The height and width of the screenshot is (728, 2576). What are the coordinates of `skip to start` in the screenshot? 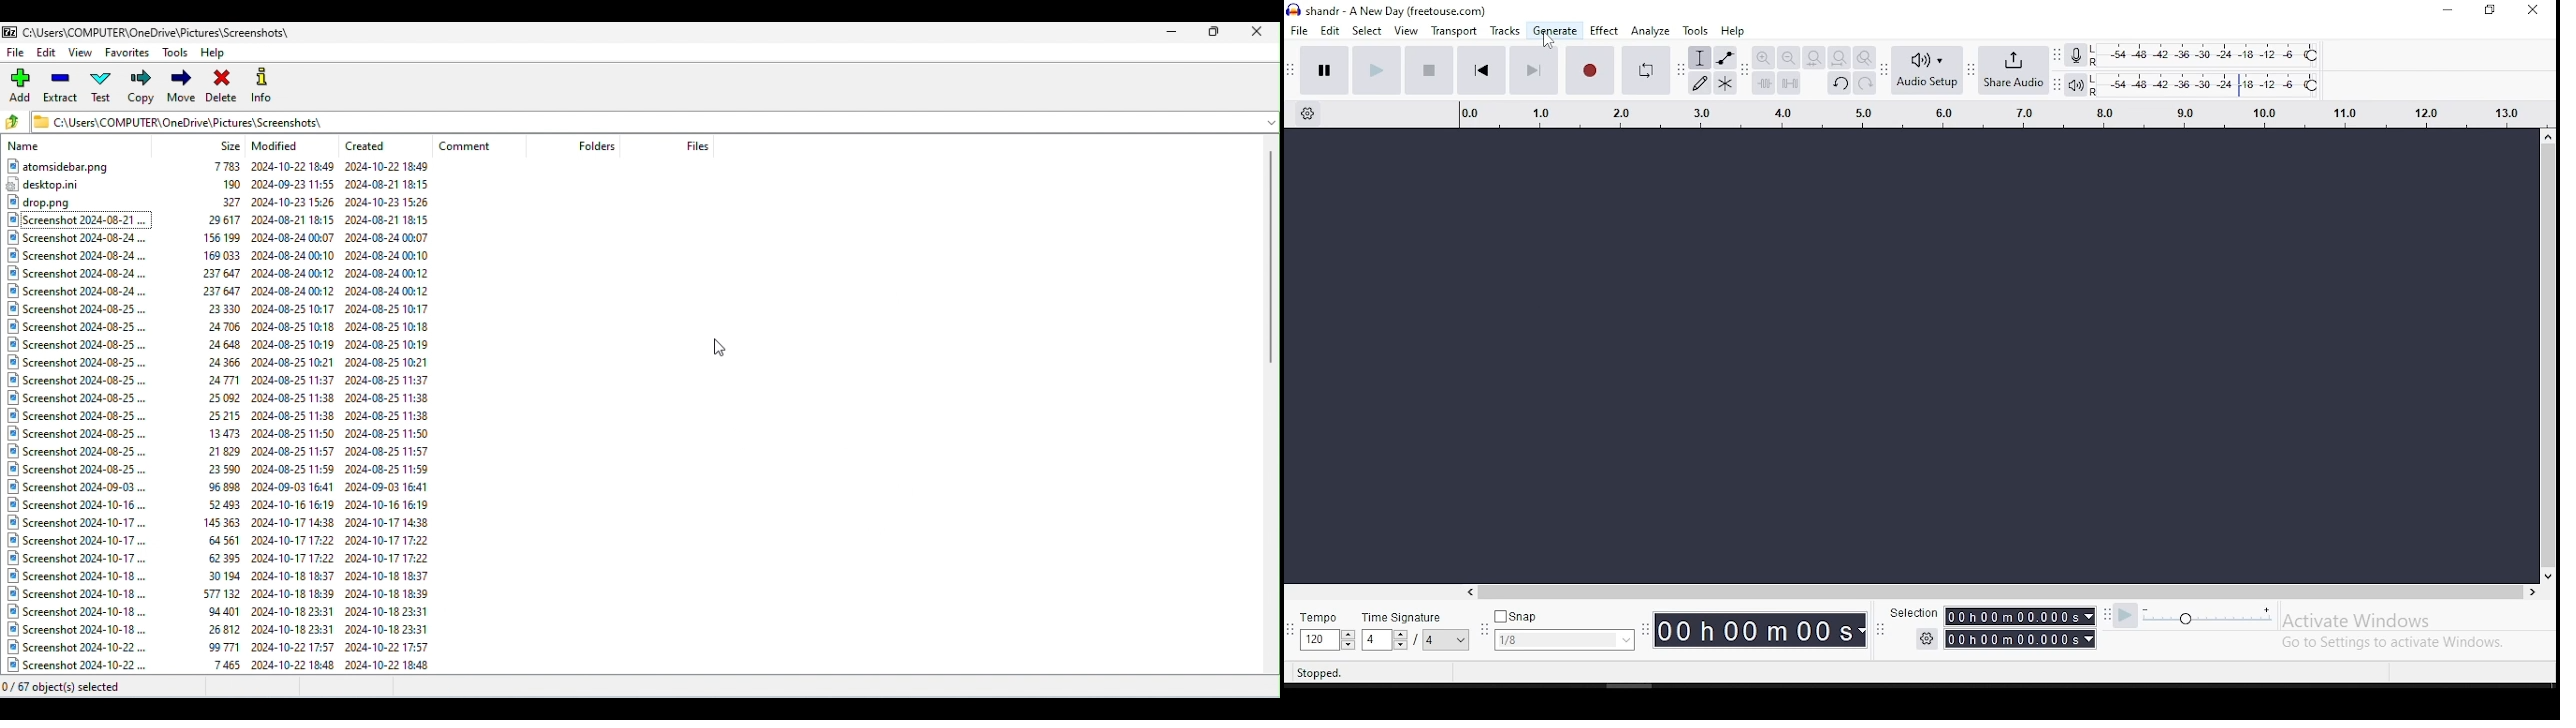 It's located at (1481, 71).